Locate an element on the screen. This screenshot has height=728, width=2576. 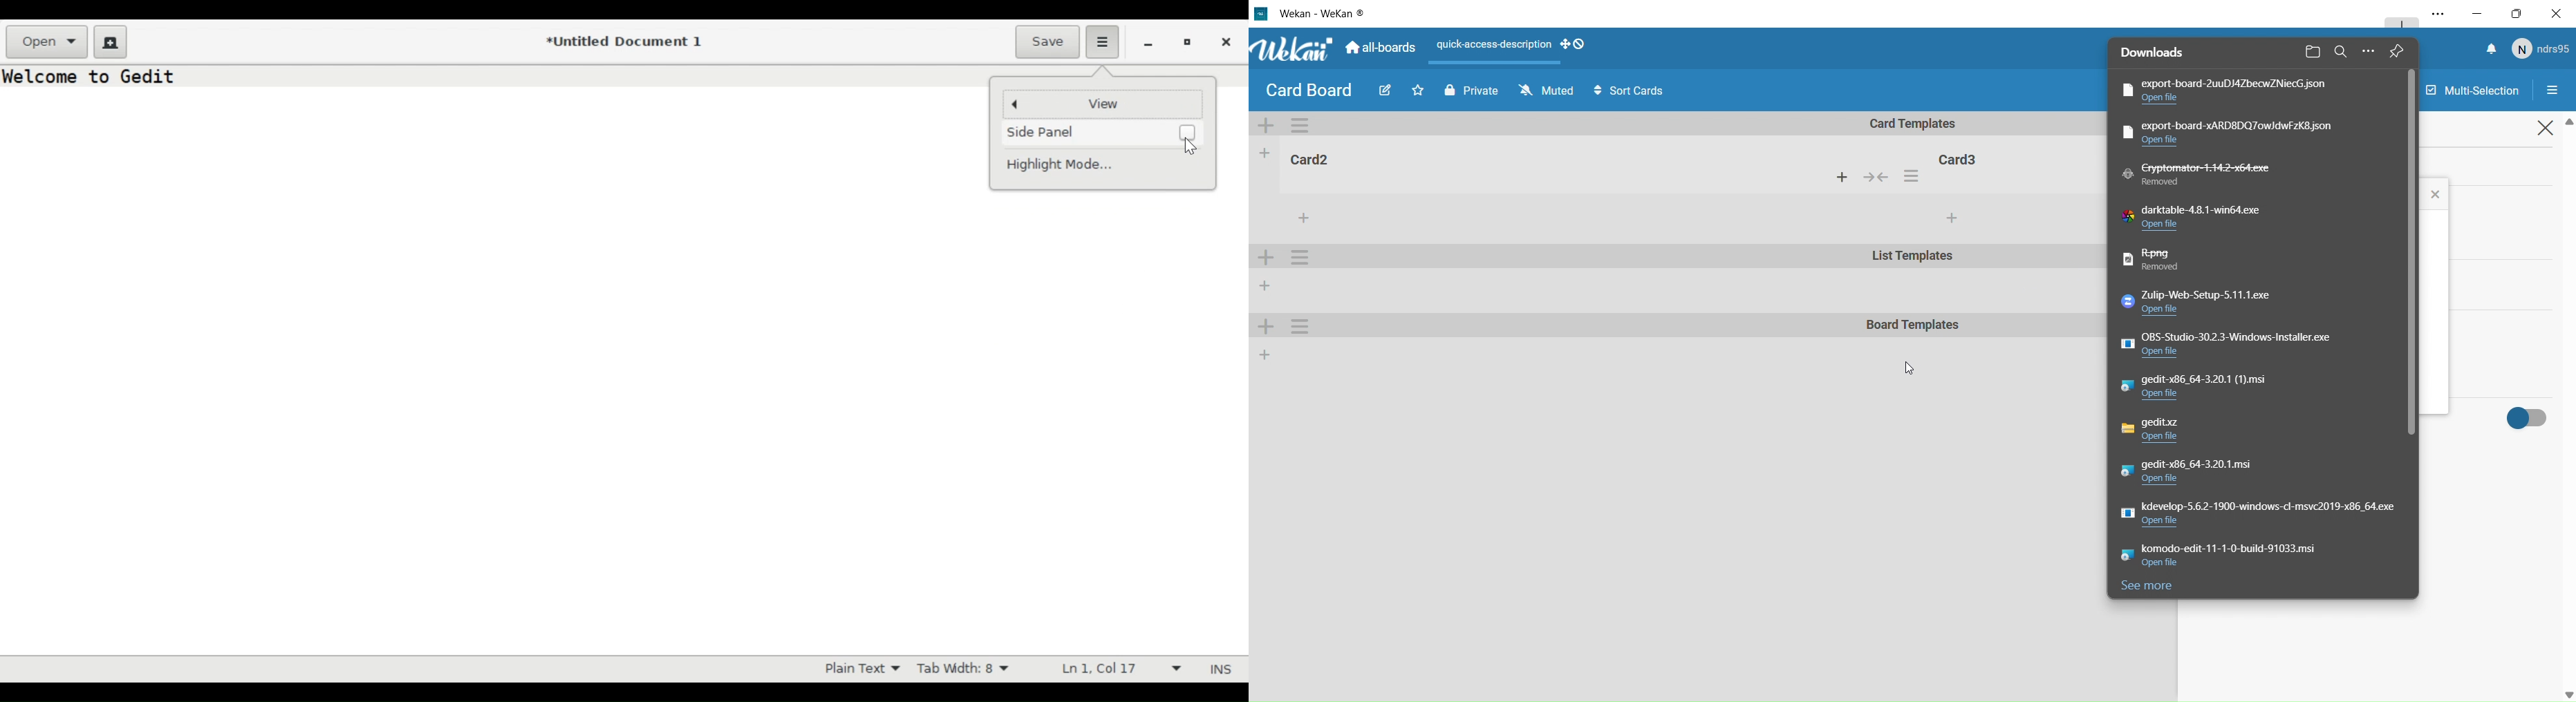
 is located at coordinates (1298, 126).